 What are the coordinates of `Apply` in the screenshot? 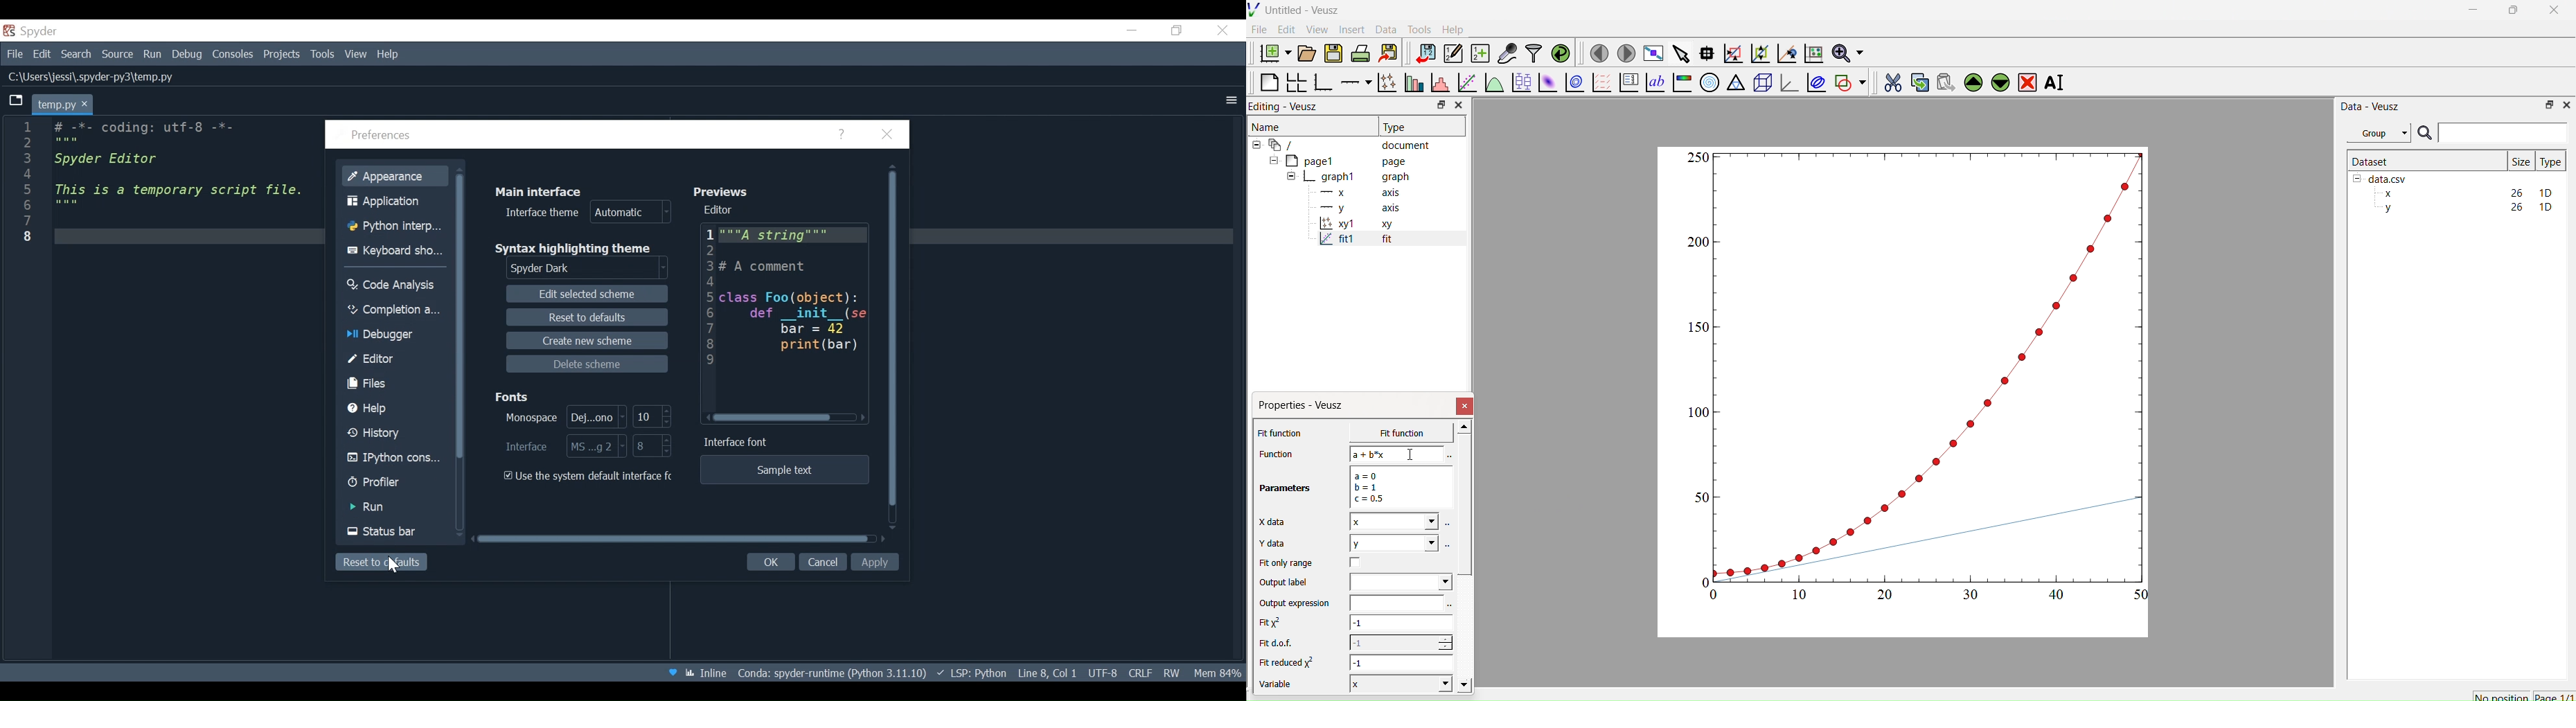 It's located at (877, 562).